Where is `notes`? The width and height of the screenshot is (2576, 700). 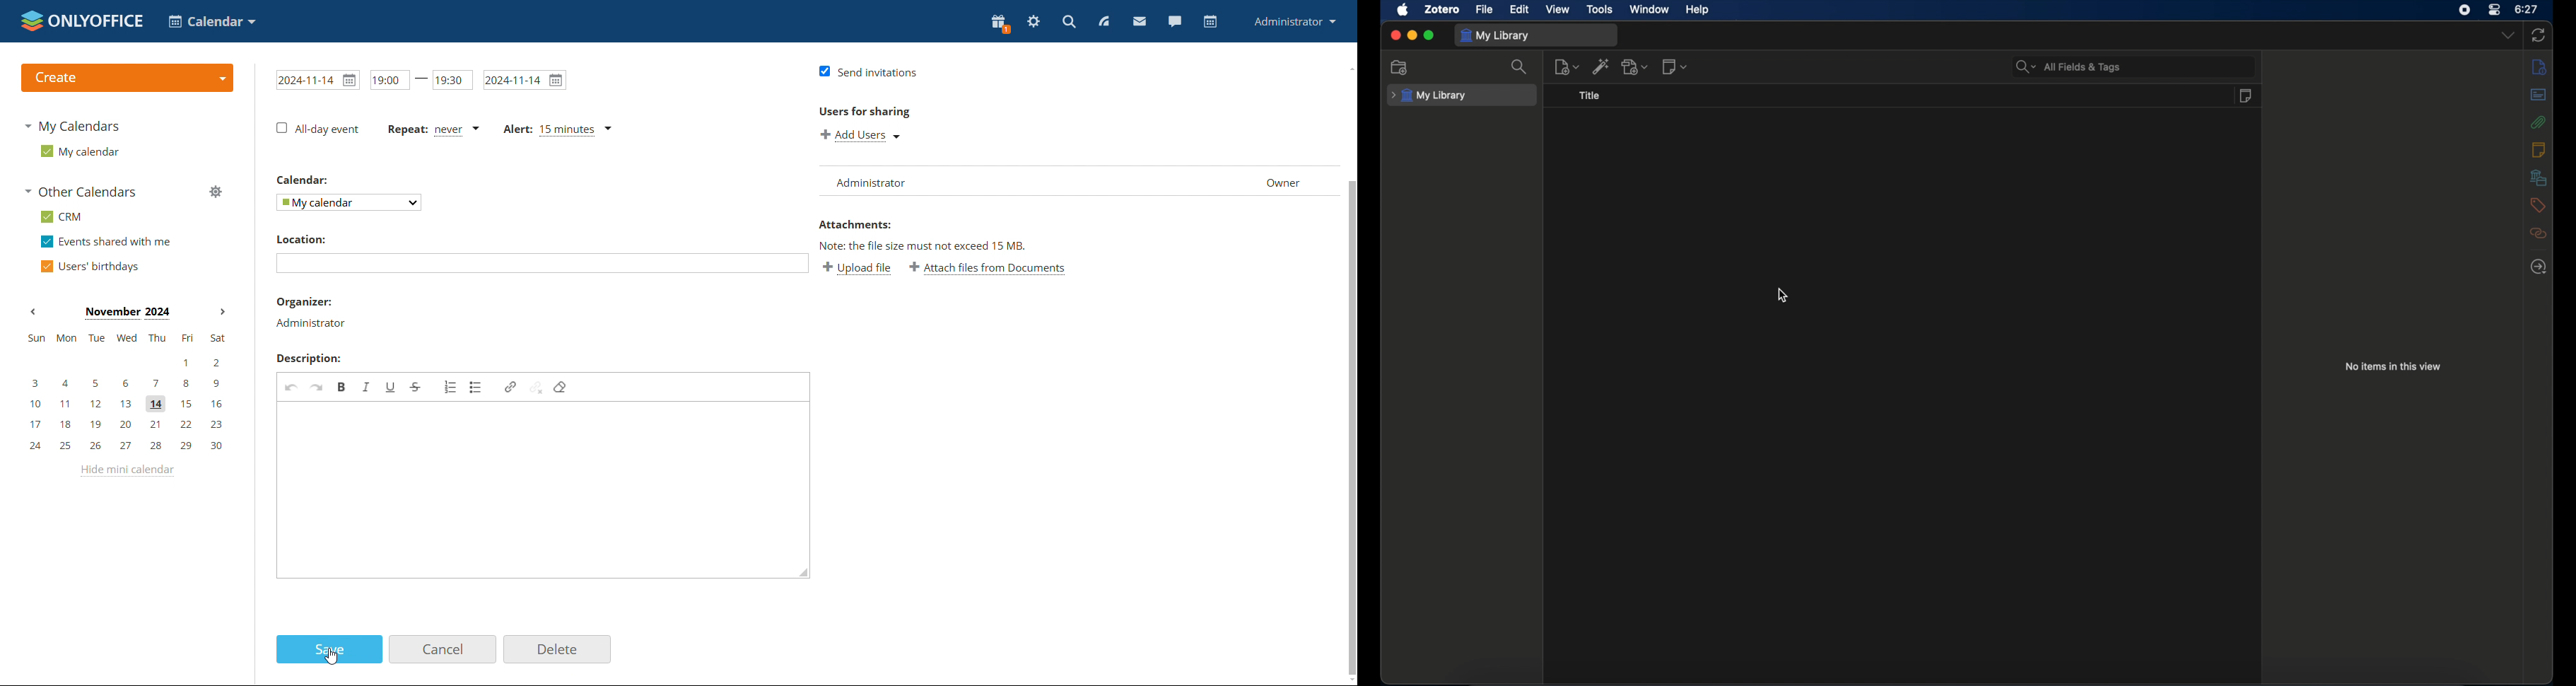 notes is located at coordinates (2246, 95).